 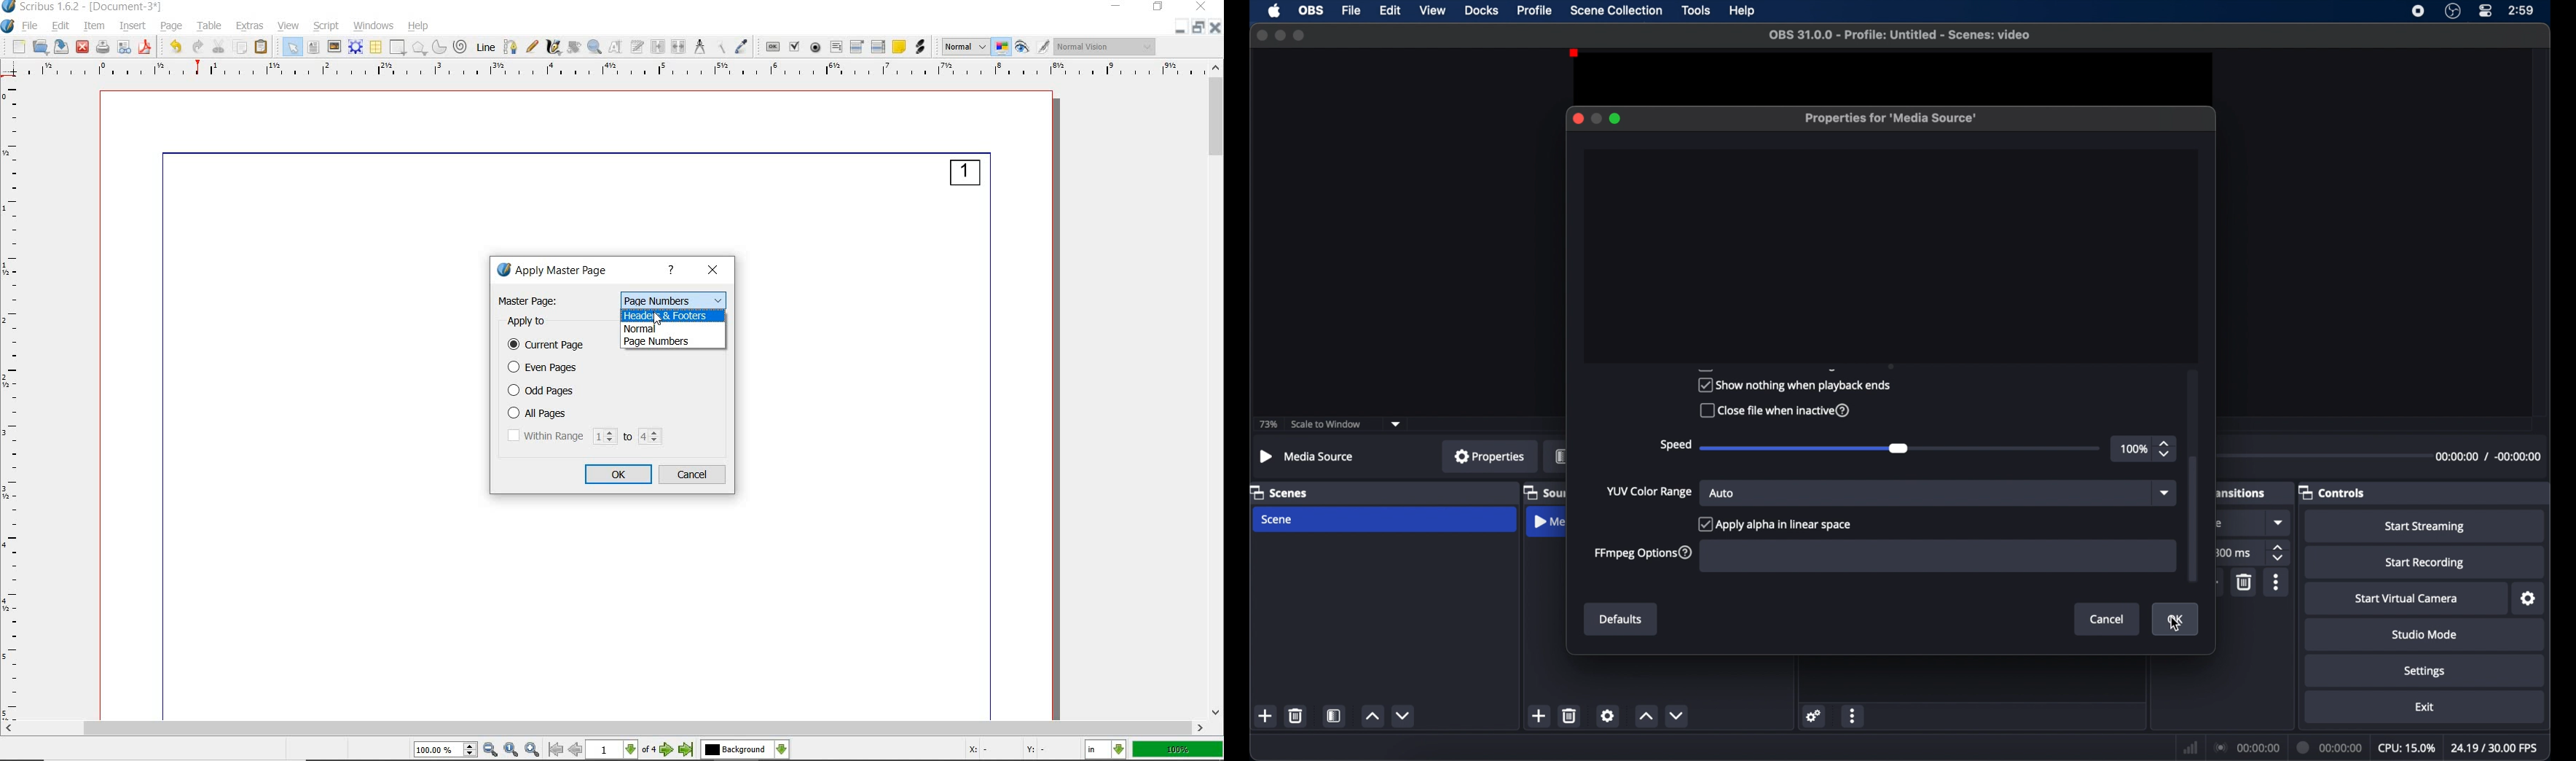 What do you see at coordinates (676, 315) in the screenshot?
I see `Header & Footers` at bounding box center [676, 315].